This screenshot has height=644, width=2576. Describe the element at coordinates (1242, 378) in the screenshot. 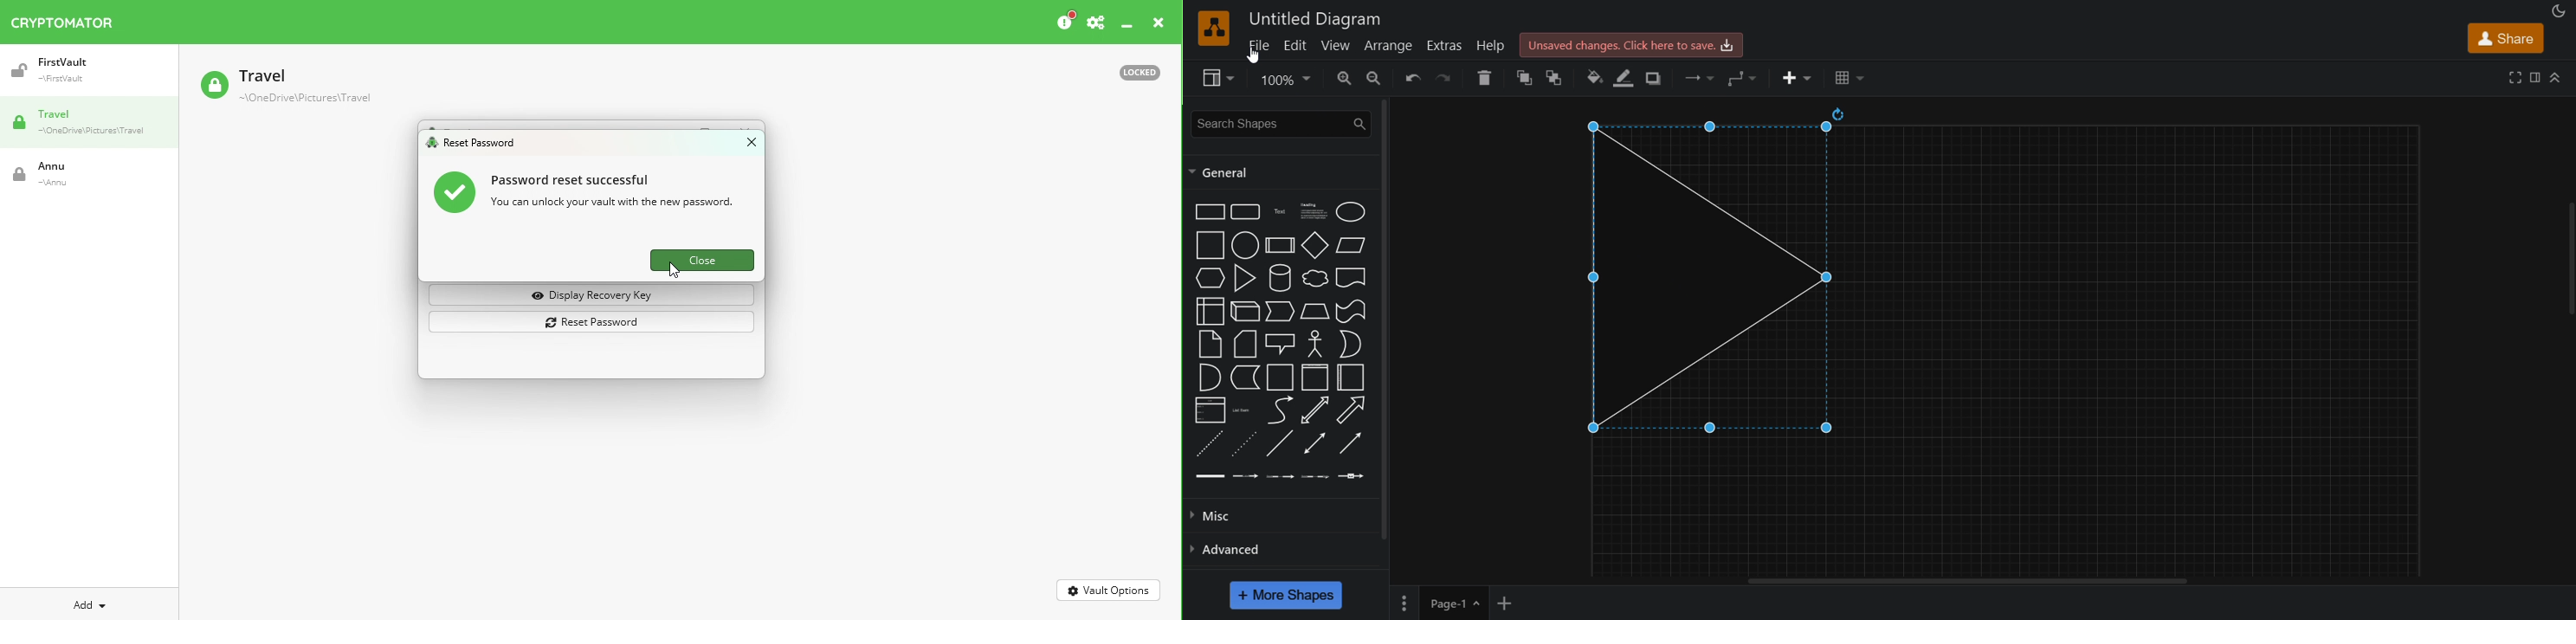

I see `data storage` at that location.